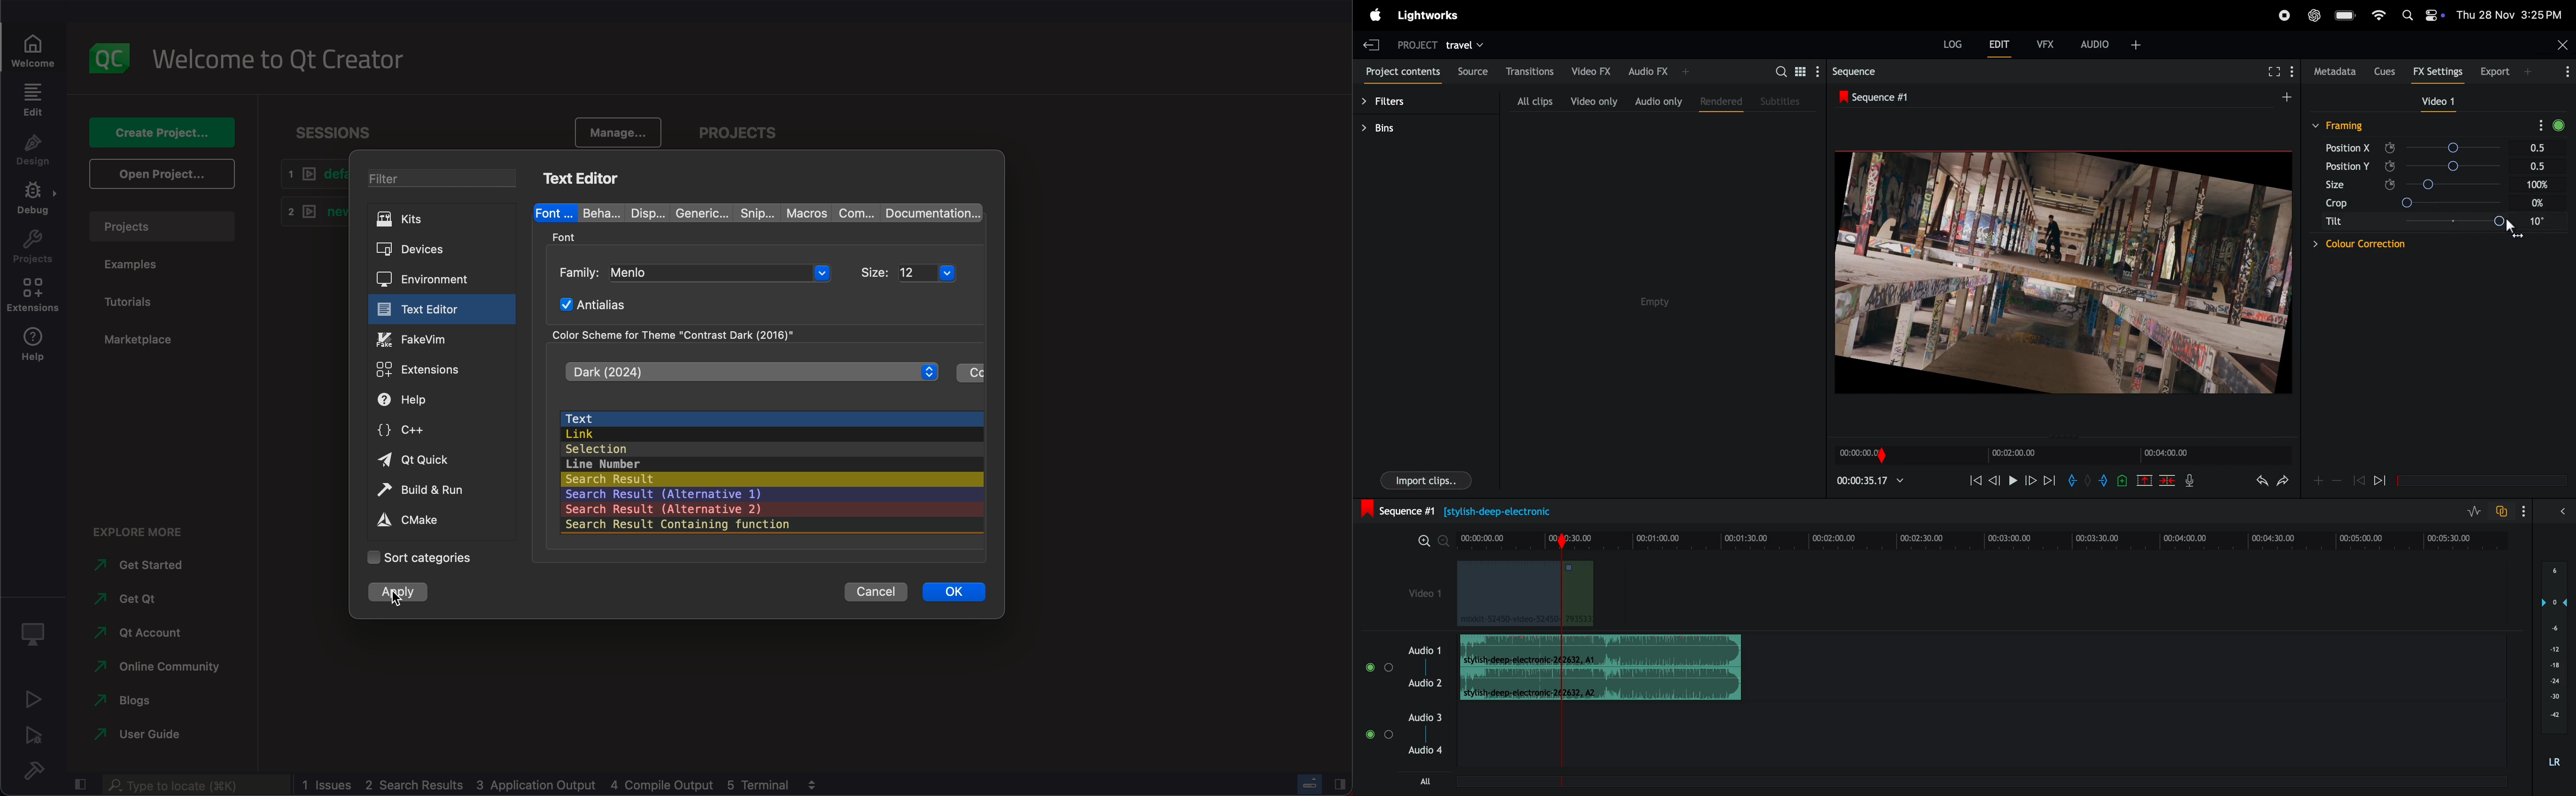  I want to click on macros, so click(803, 211).